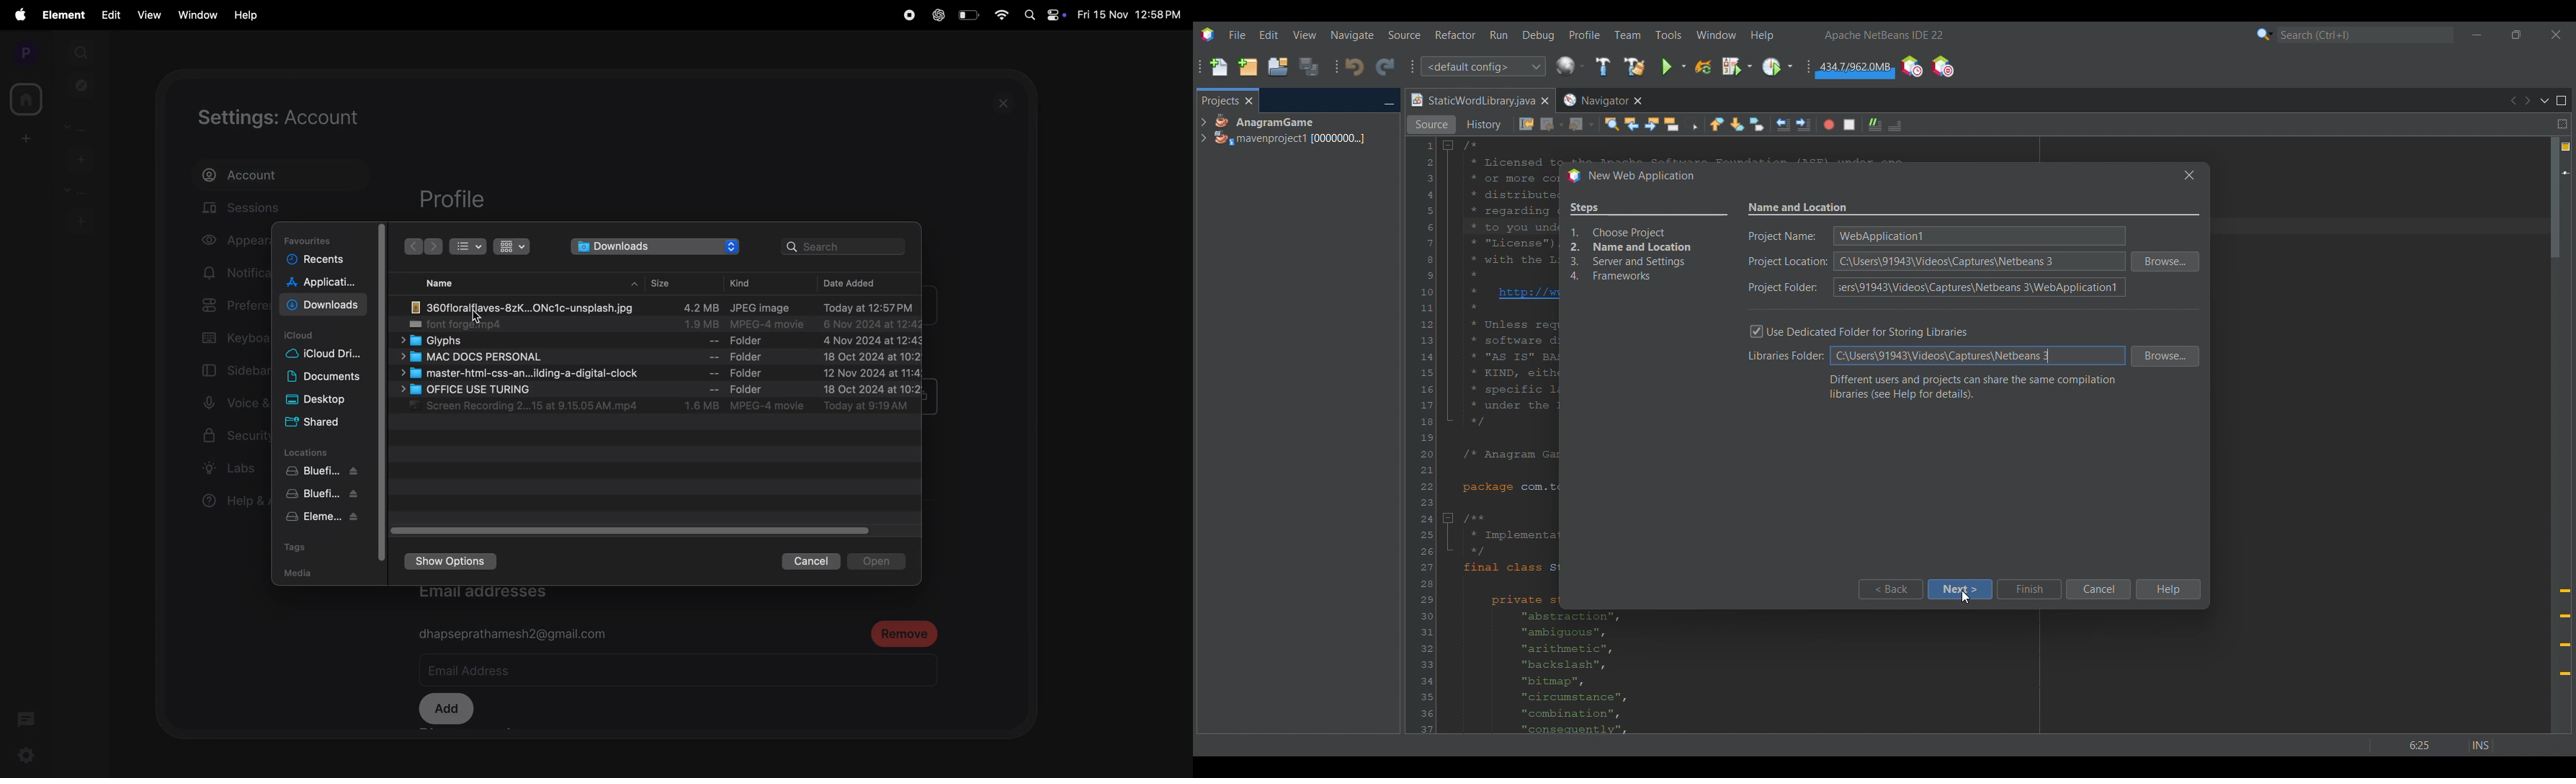 The width and height of the screenshot is (2576, 784). What do you see at coordinates (877, 562) in the screenshot?
I see `open` at bounding box center [877, 562].